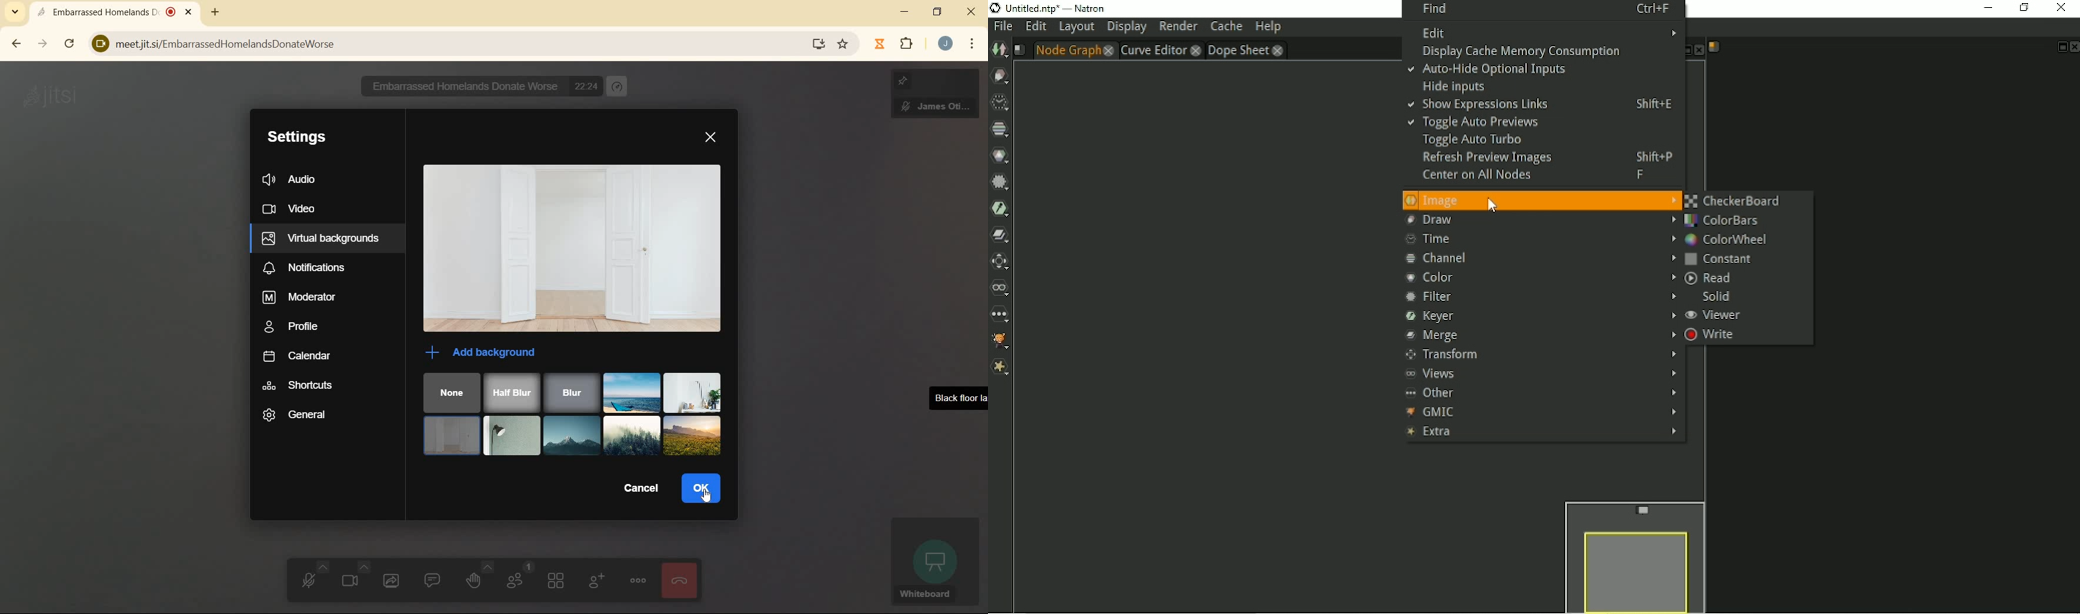 The height and width of the screenshot is (616, 2100). I want to click on audio, so click(292, 179).